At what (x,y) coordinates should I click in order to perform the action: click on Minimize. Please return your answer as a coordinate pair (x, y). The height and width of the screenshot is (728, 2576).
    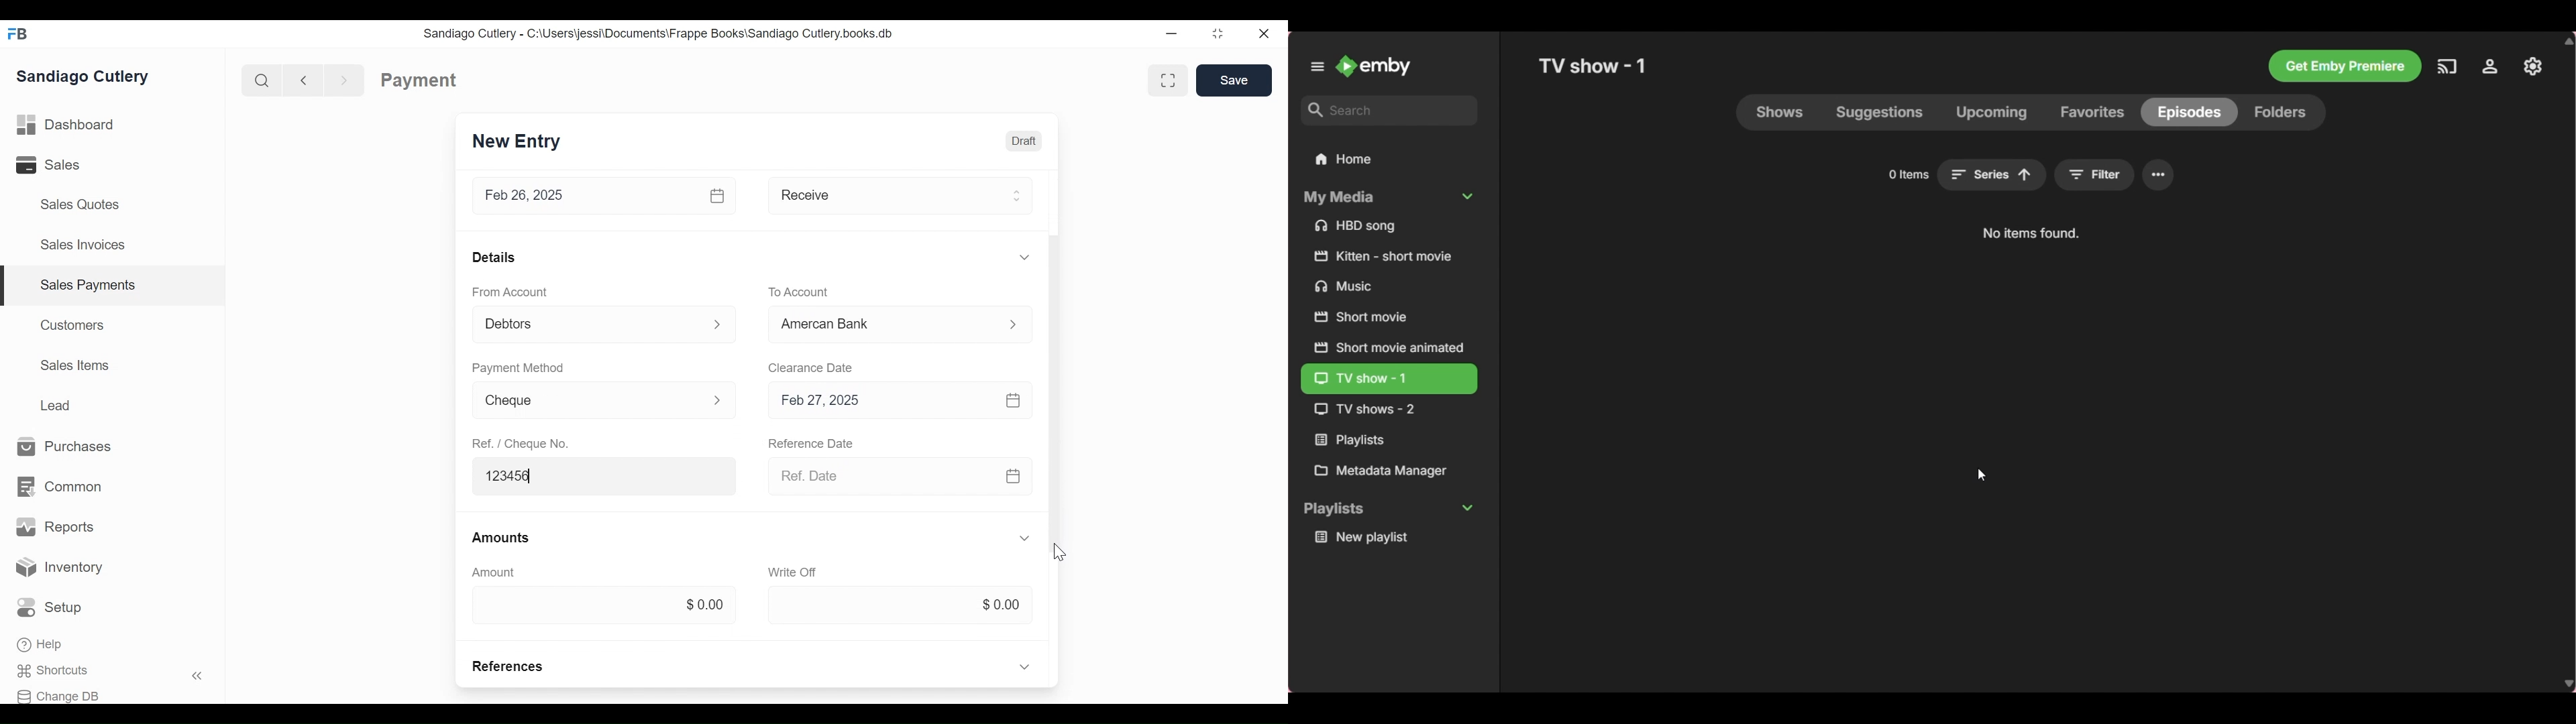
    Looking at the image, I should click on (1171, 35).